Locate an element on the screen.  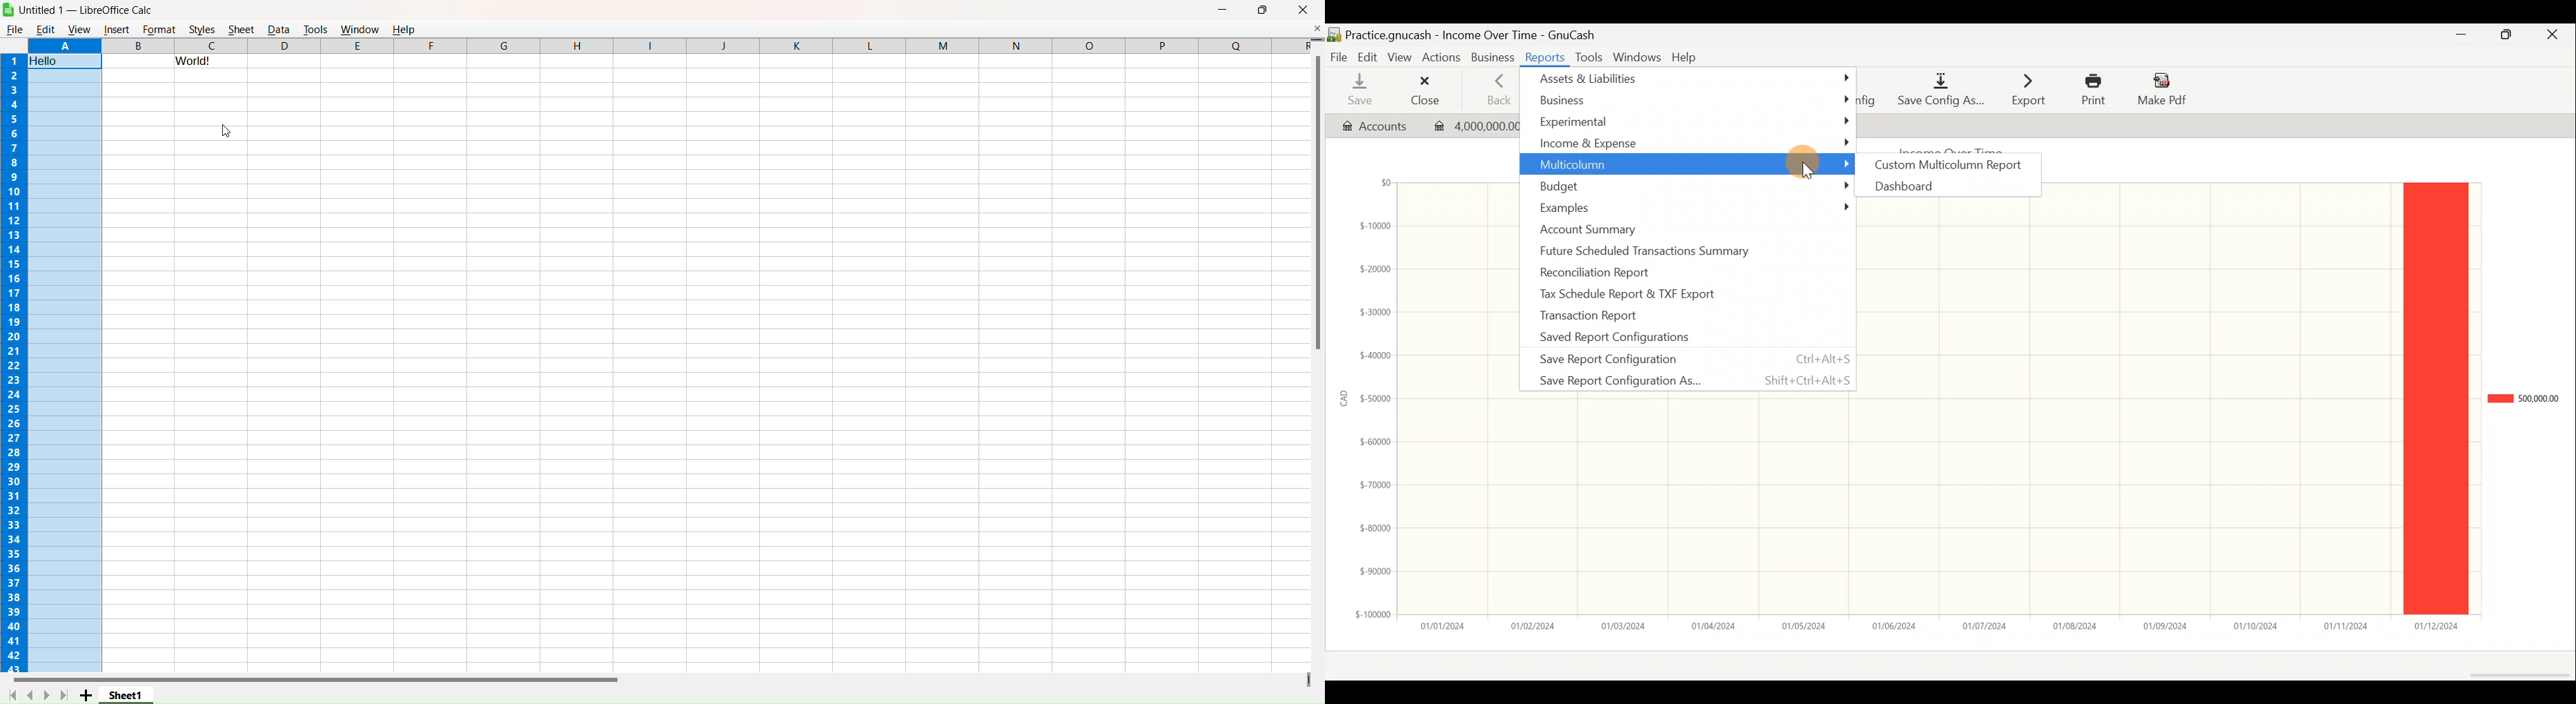
Transaction is located at coordinates (1474, 125).